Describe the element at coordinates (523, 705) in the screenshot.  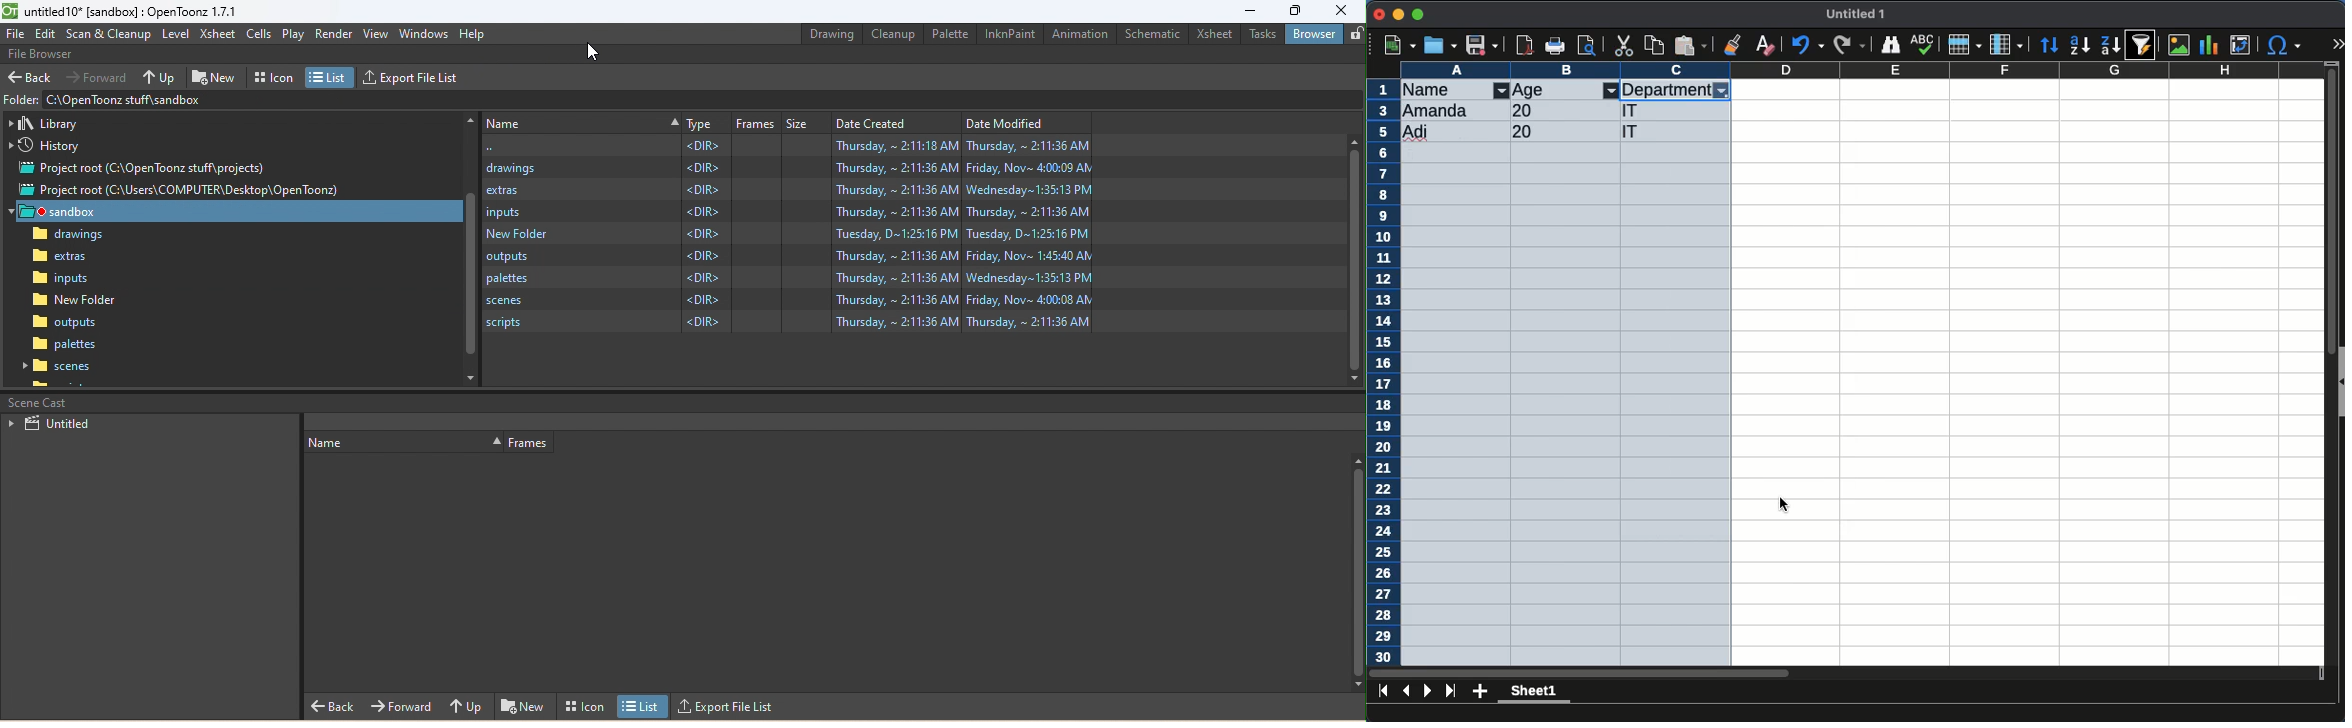
I see `New ` at that location.